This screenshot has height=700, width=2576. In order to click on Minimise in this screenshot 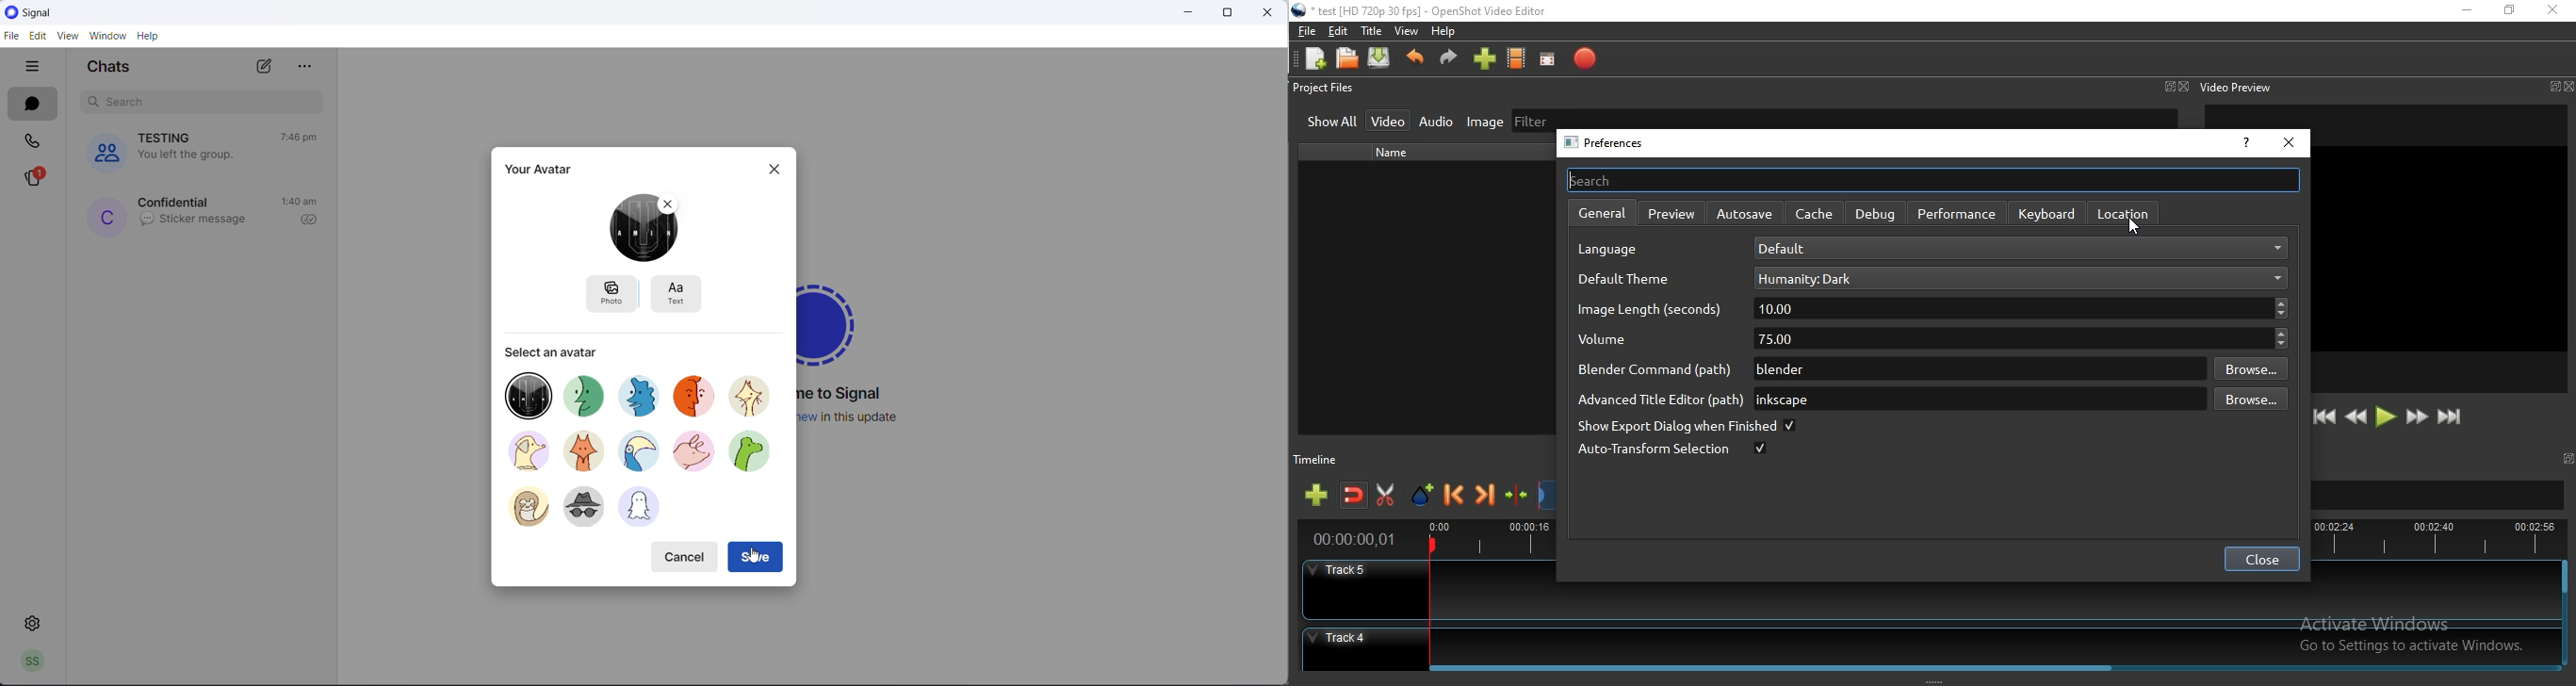, I will do `click(2466, 11)`.